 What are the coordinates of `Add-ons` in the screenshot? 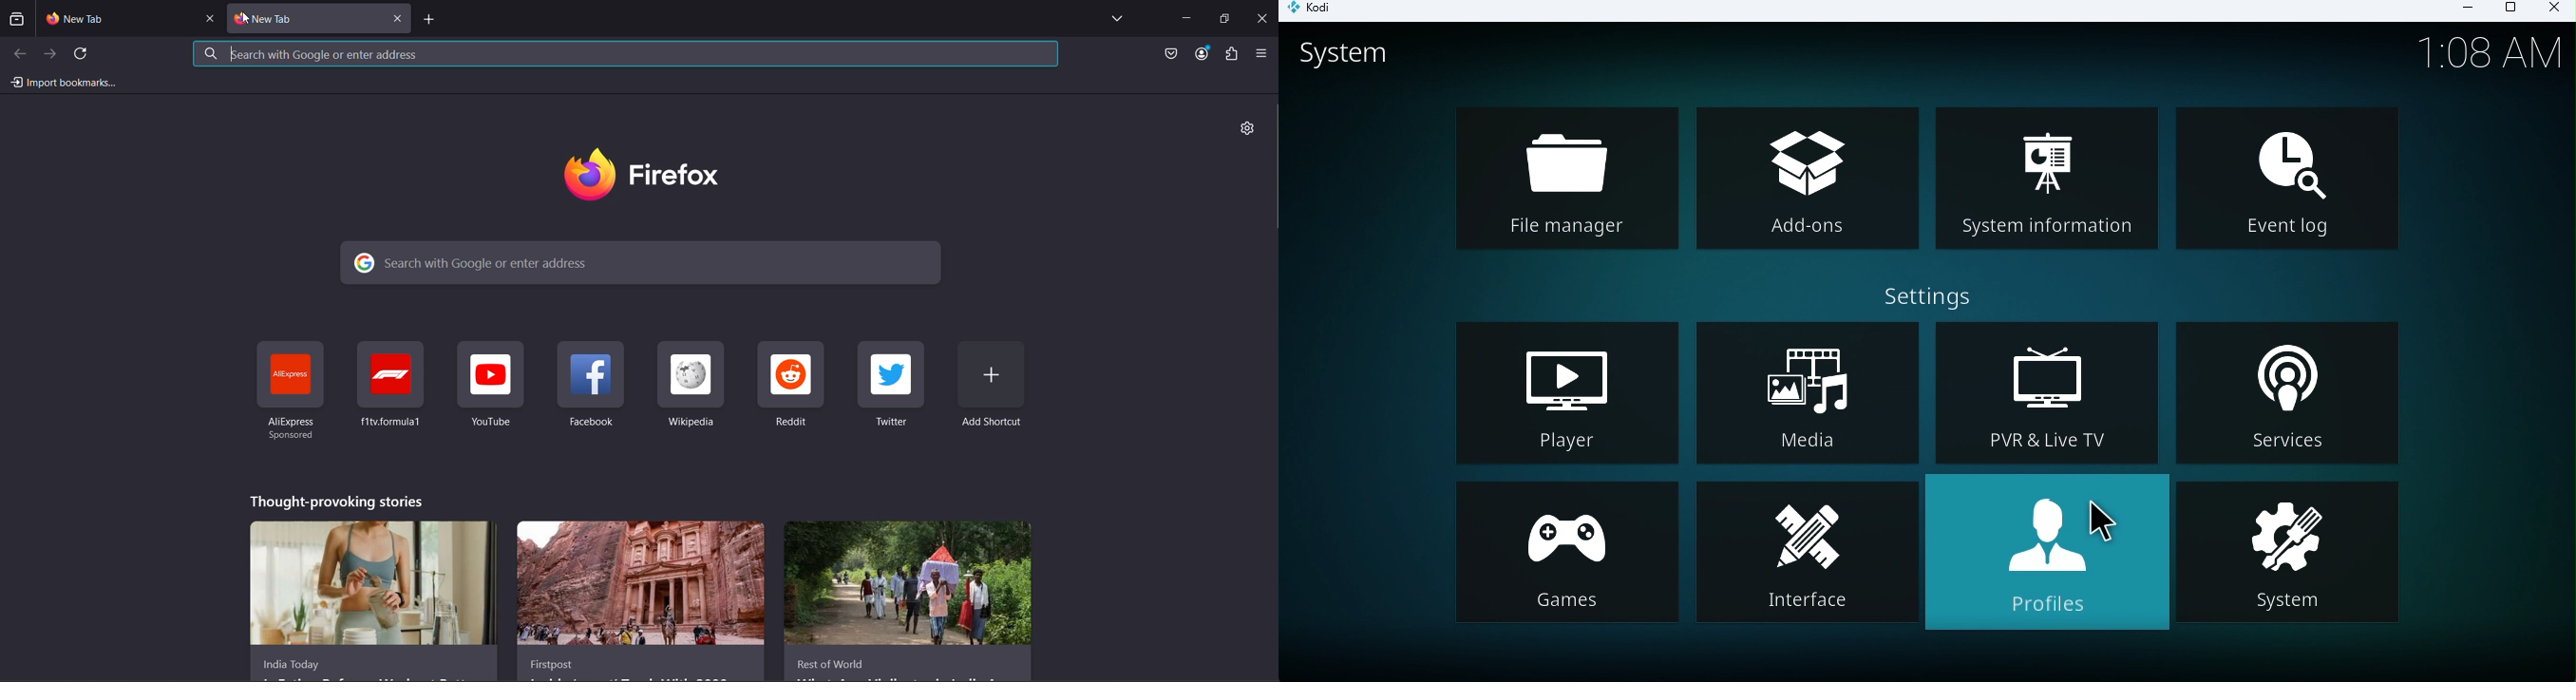 It's located at (1804, 180).